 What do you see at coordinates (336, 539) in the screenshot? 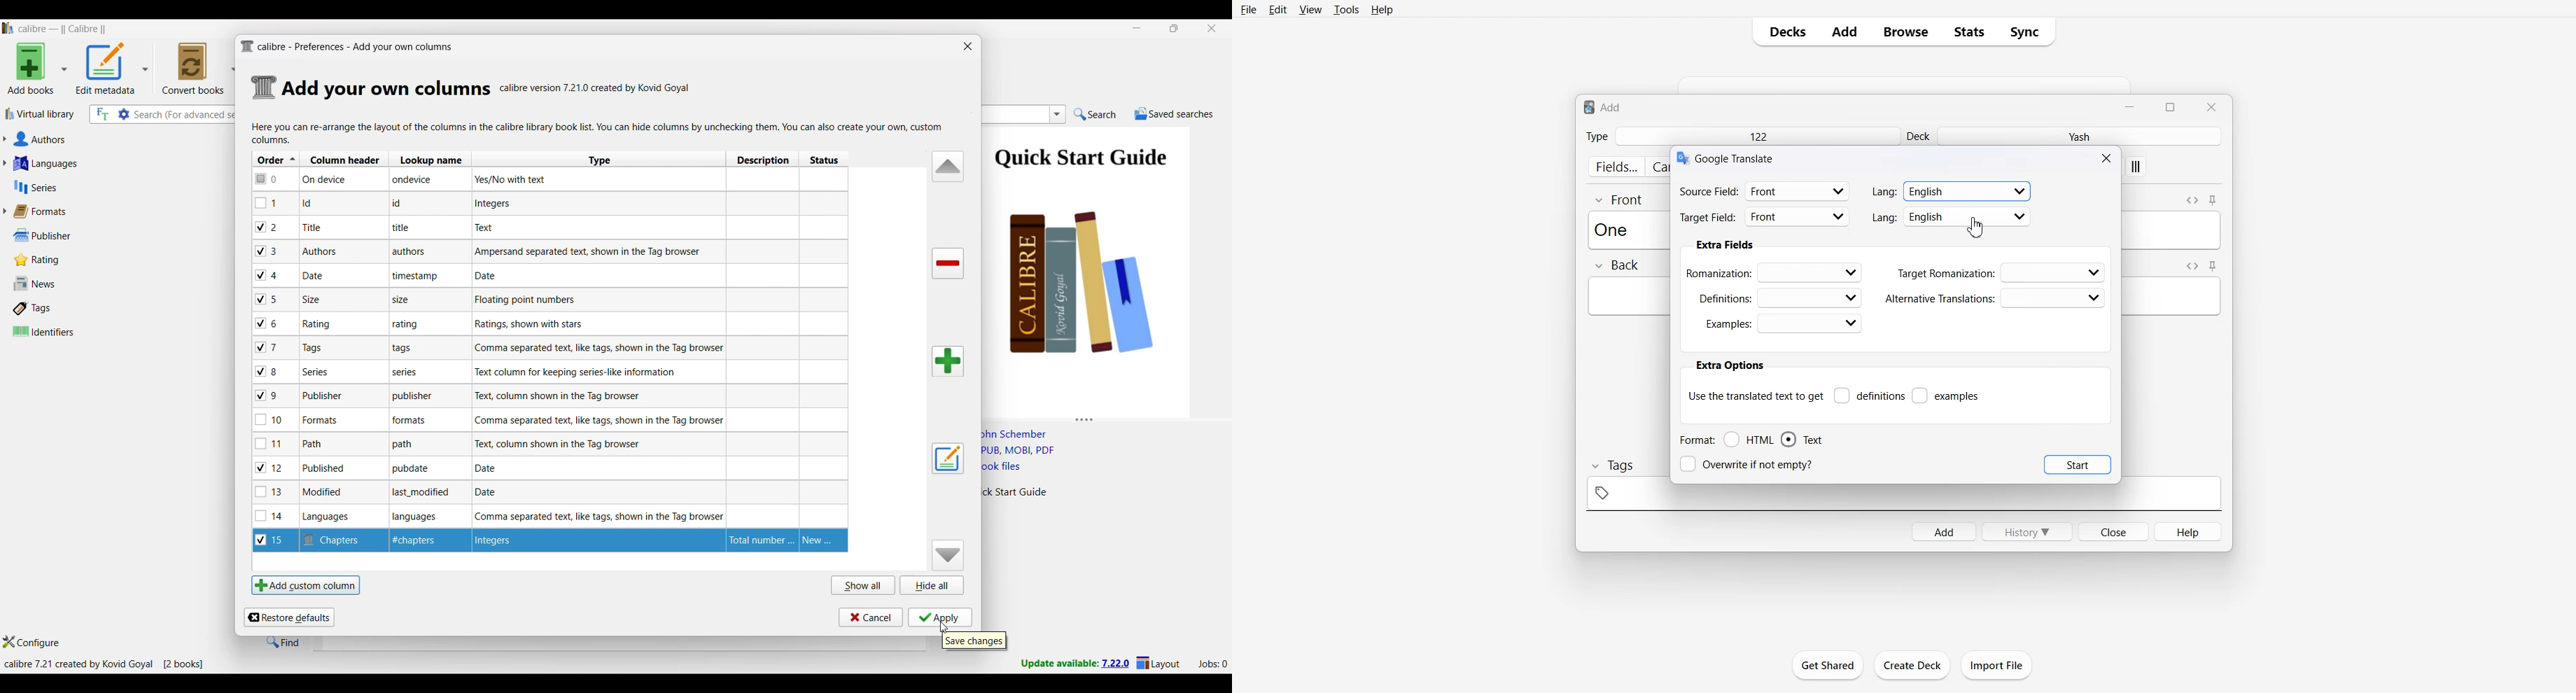
I see `Chapters` at bounding box center [336, 539].